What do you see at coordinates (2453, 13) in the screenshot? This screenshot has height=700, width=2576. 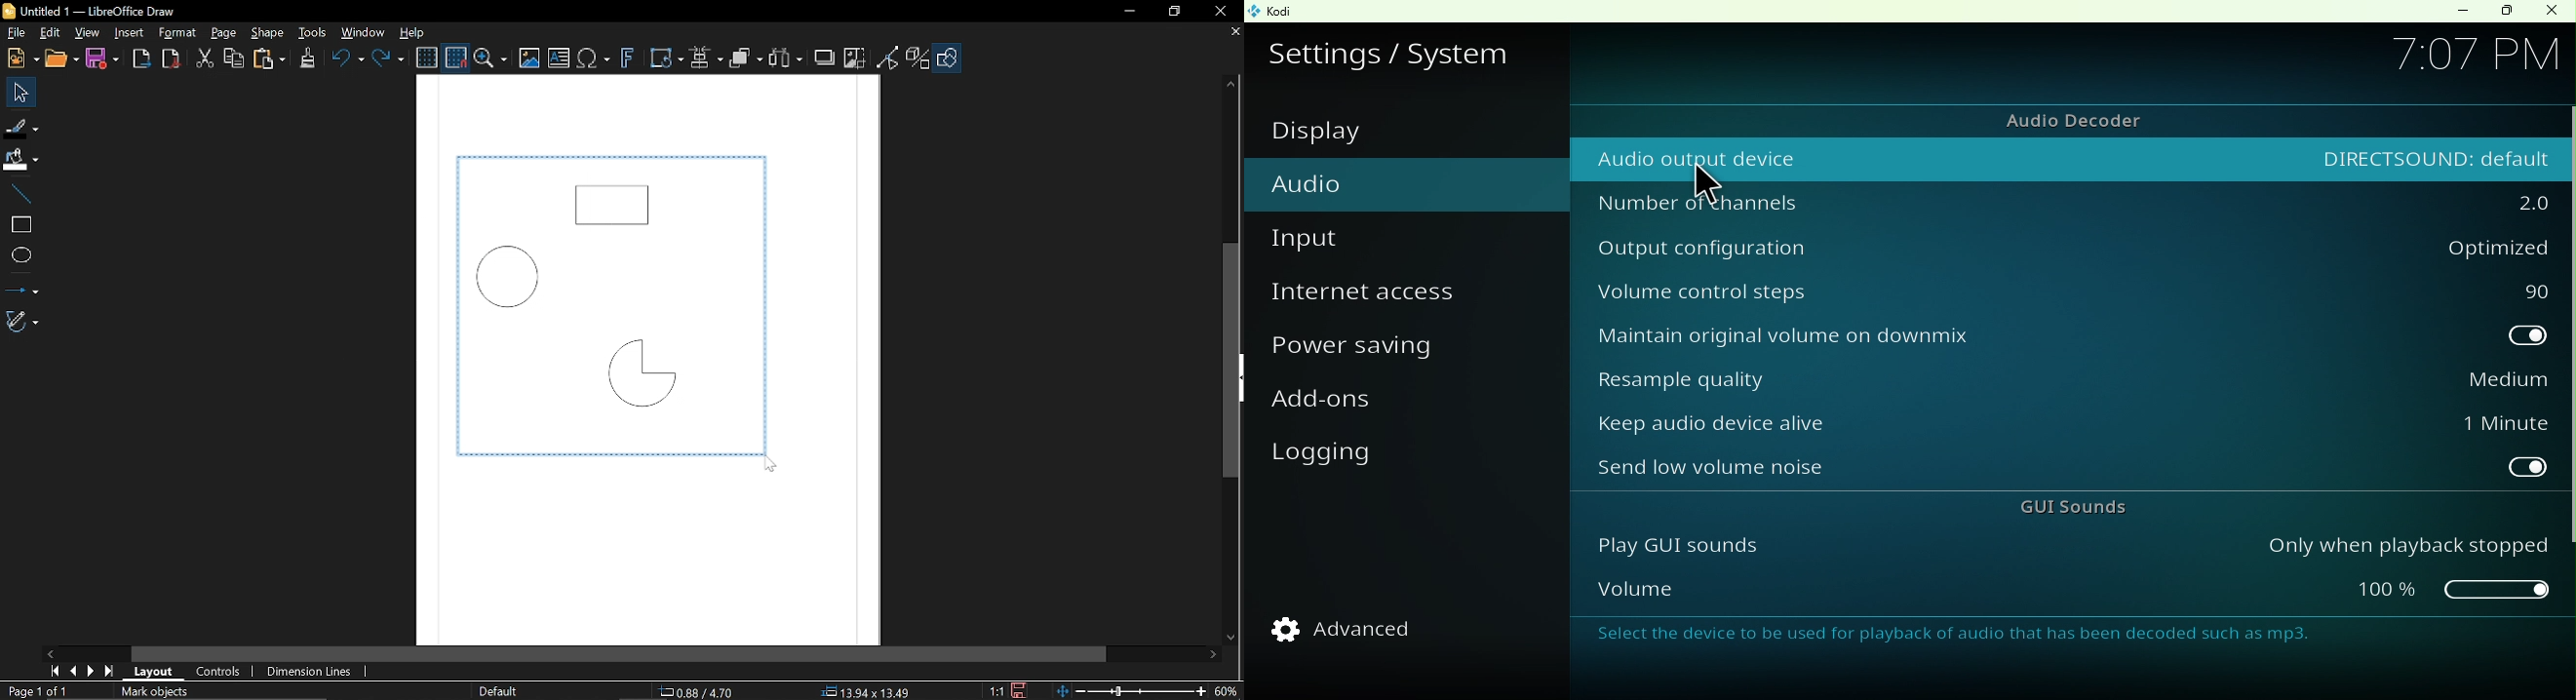 I see `Minimize` at bounding box center [2453, 13].